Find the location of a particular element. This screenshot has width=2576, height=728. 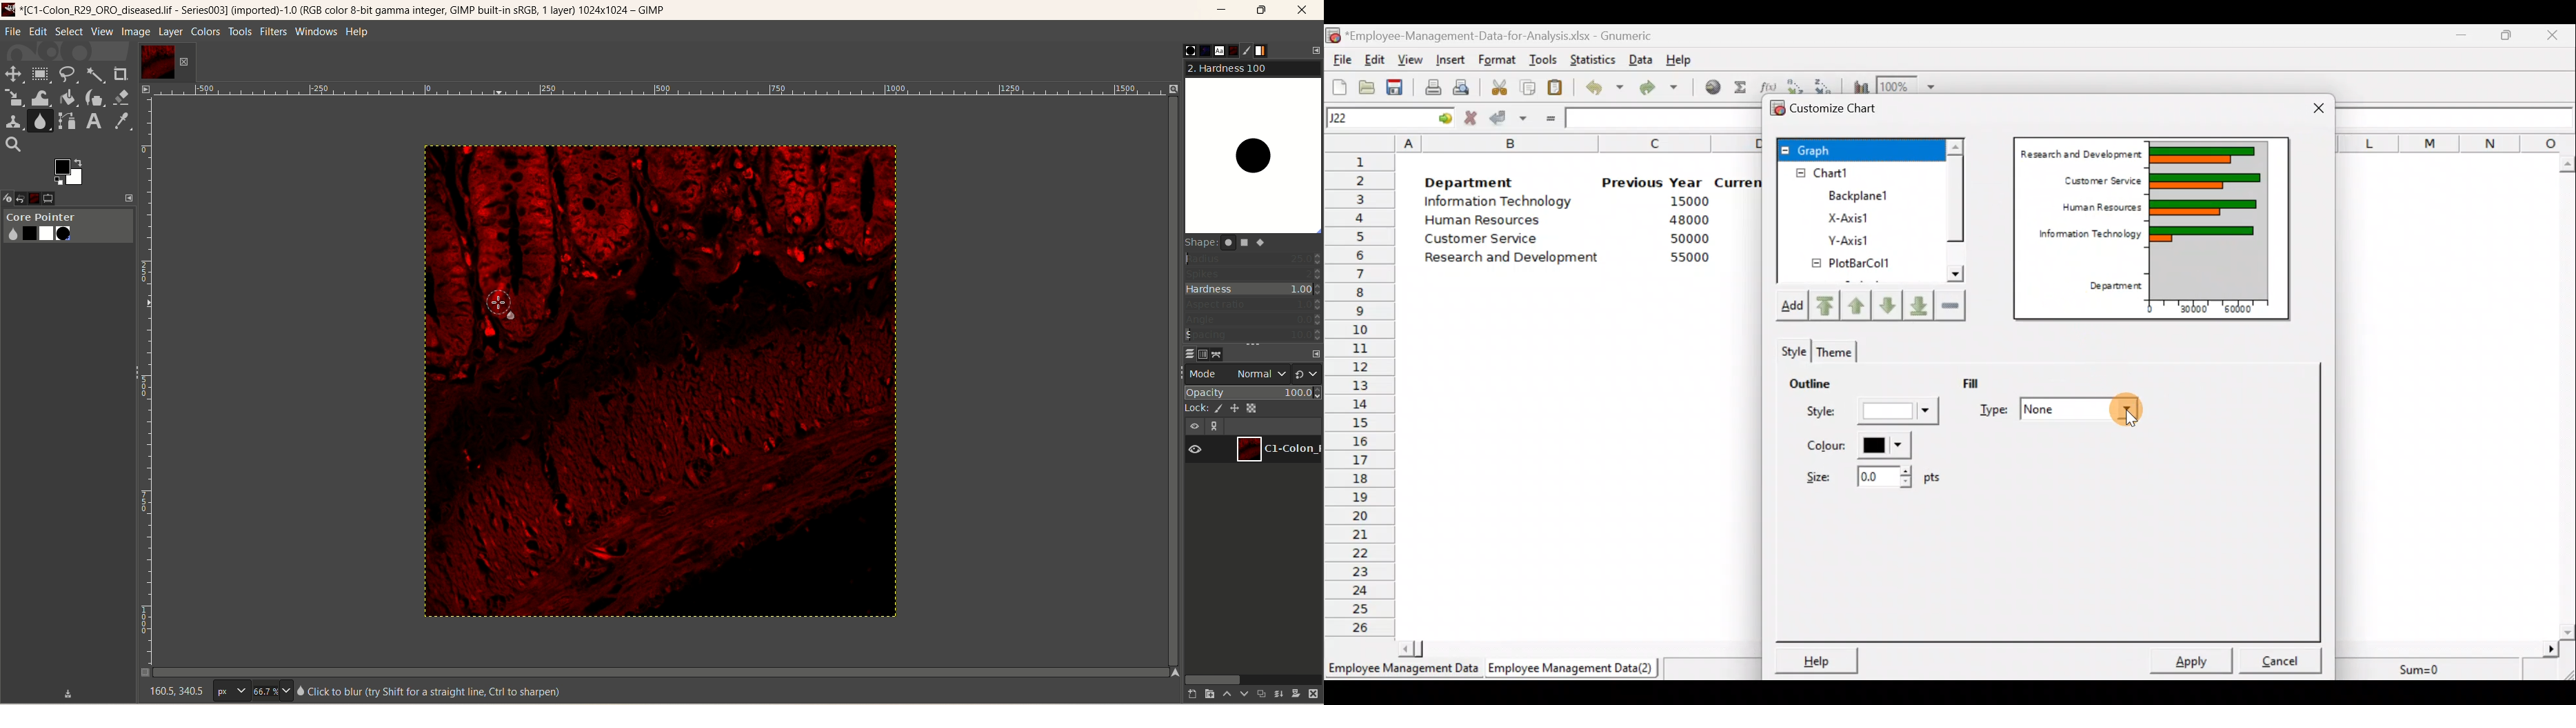

Move up is located at coordinates (1858, 304).